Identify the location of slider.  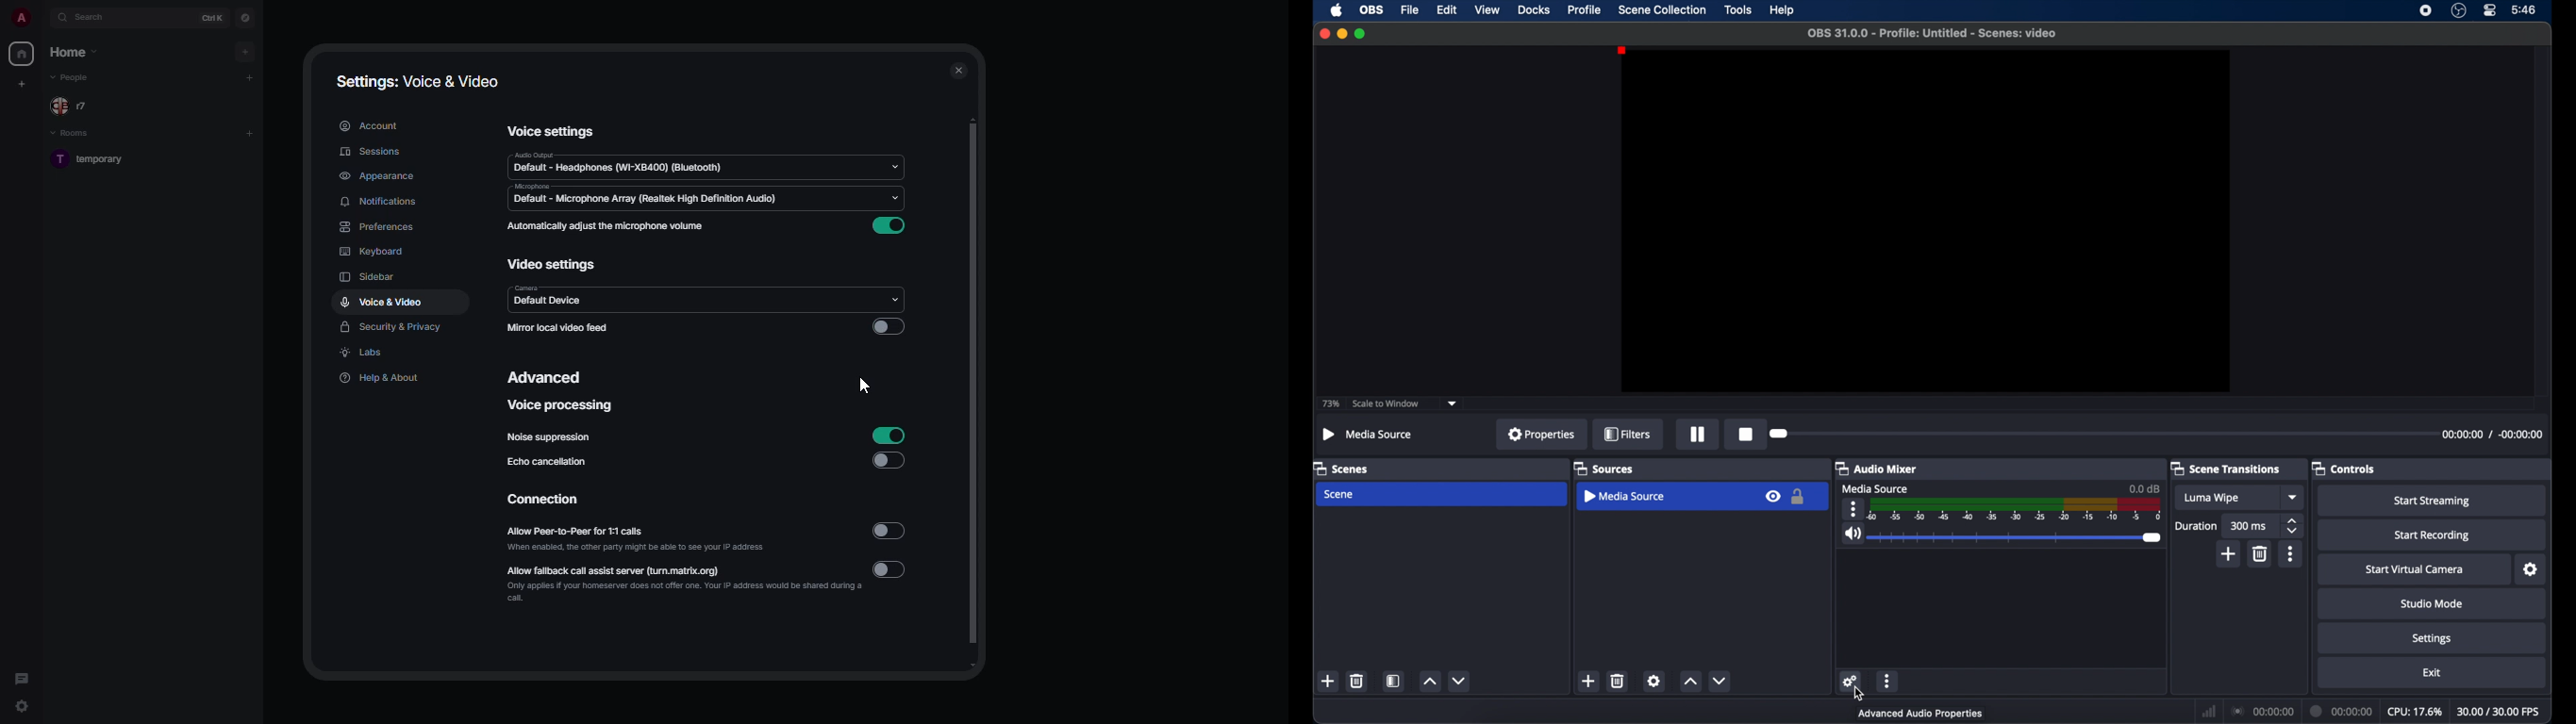
(1781, 434).